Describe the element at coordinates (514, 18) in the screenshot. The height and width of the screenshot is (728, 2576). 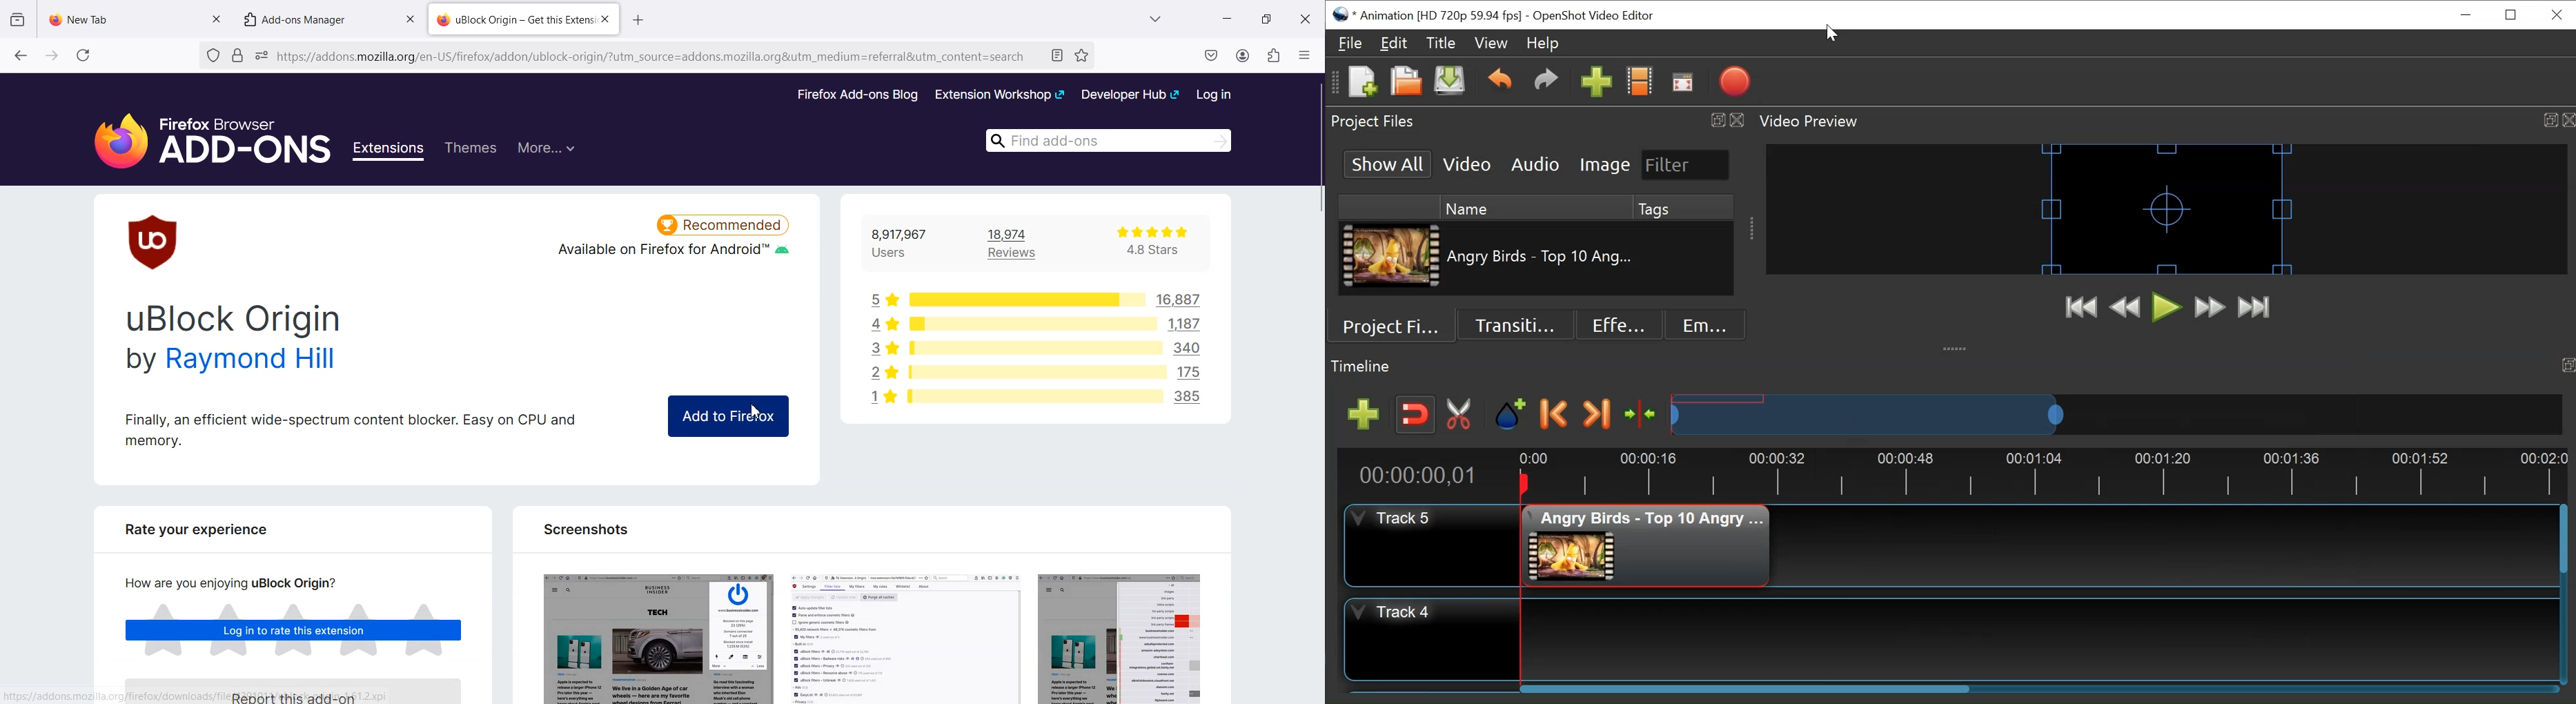
I see `uBlock Origin — Get this Extens` at that location.